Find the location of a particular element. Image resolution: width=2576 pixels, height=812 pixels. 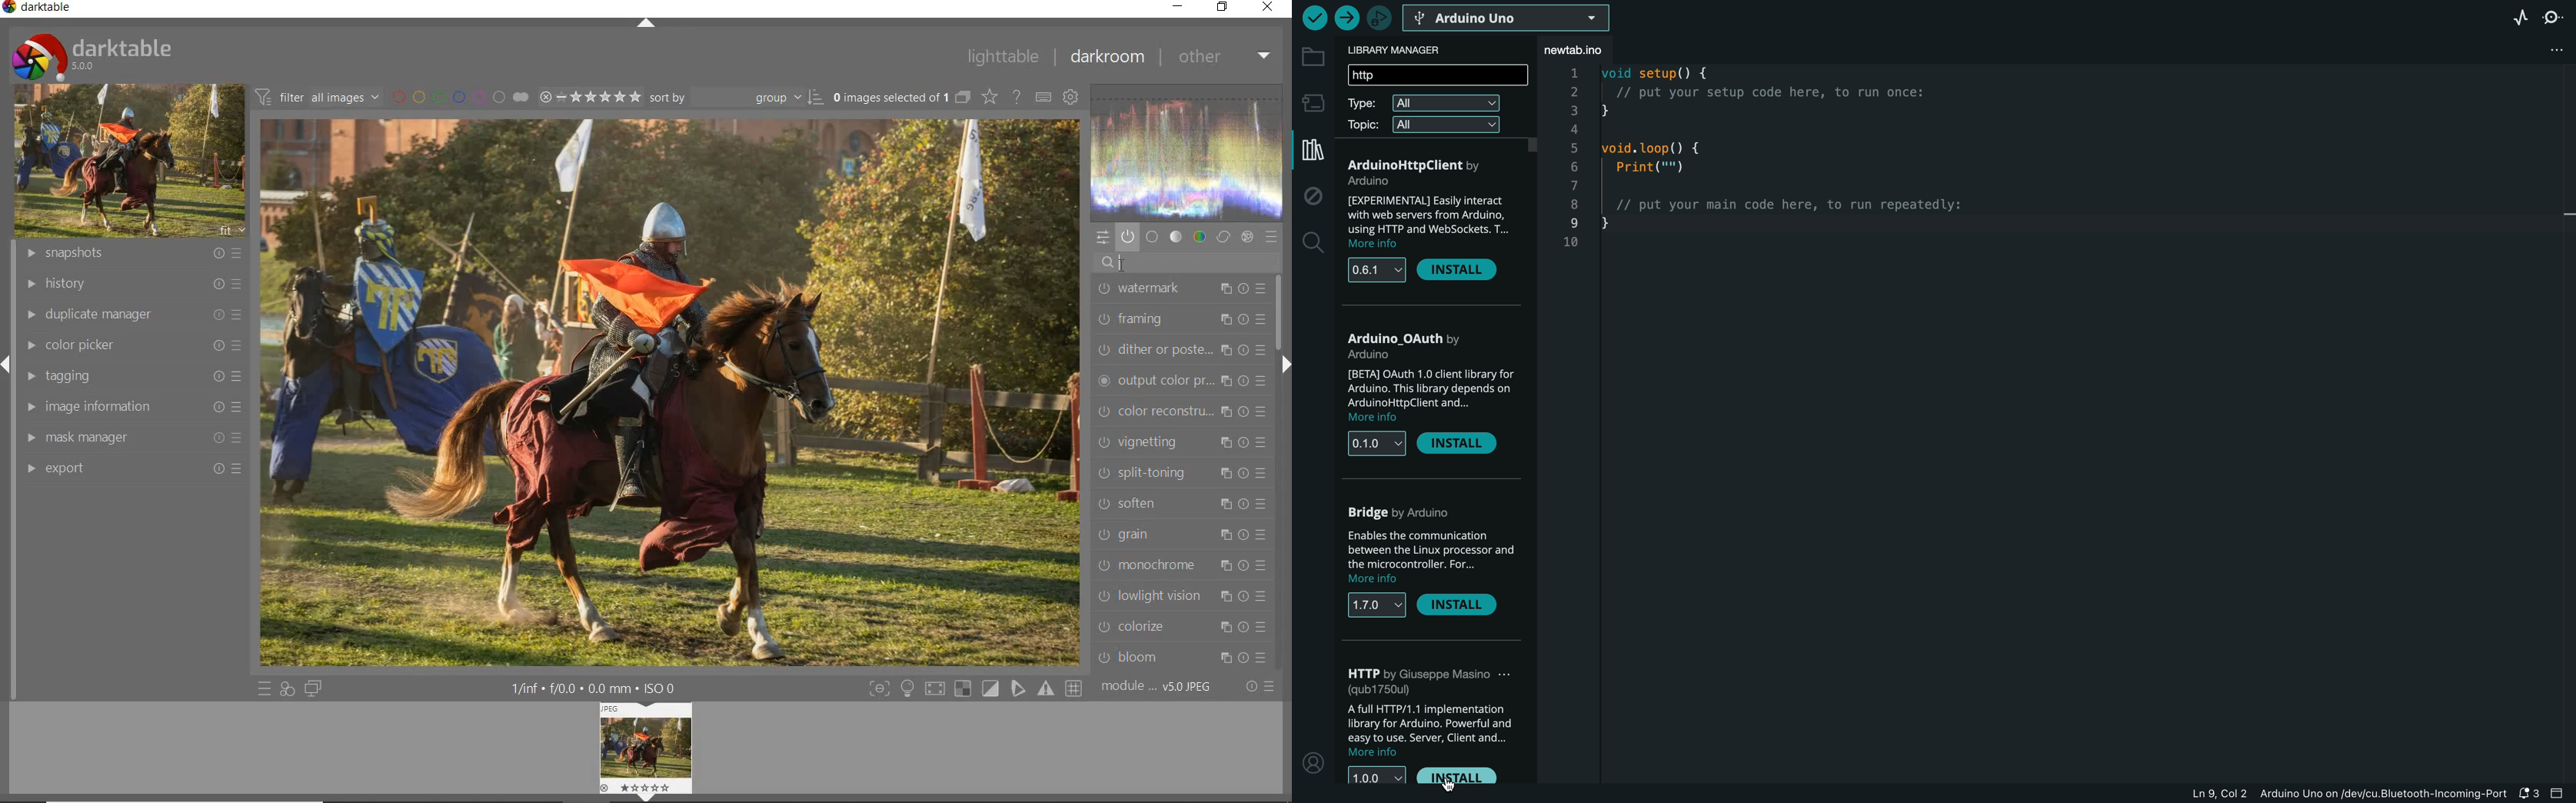

change type of overlays is located at coordinates (990, 96).